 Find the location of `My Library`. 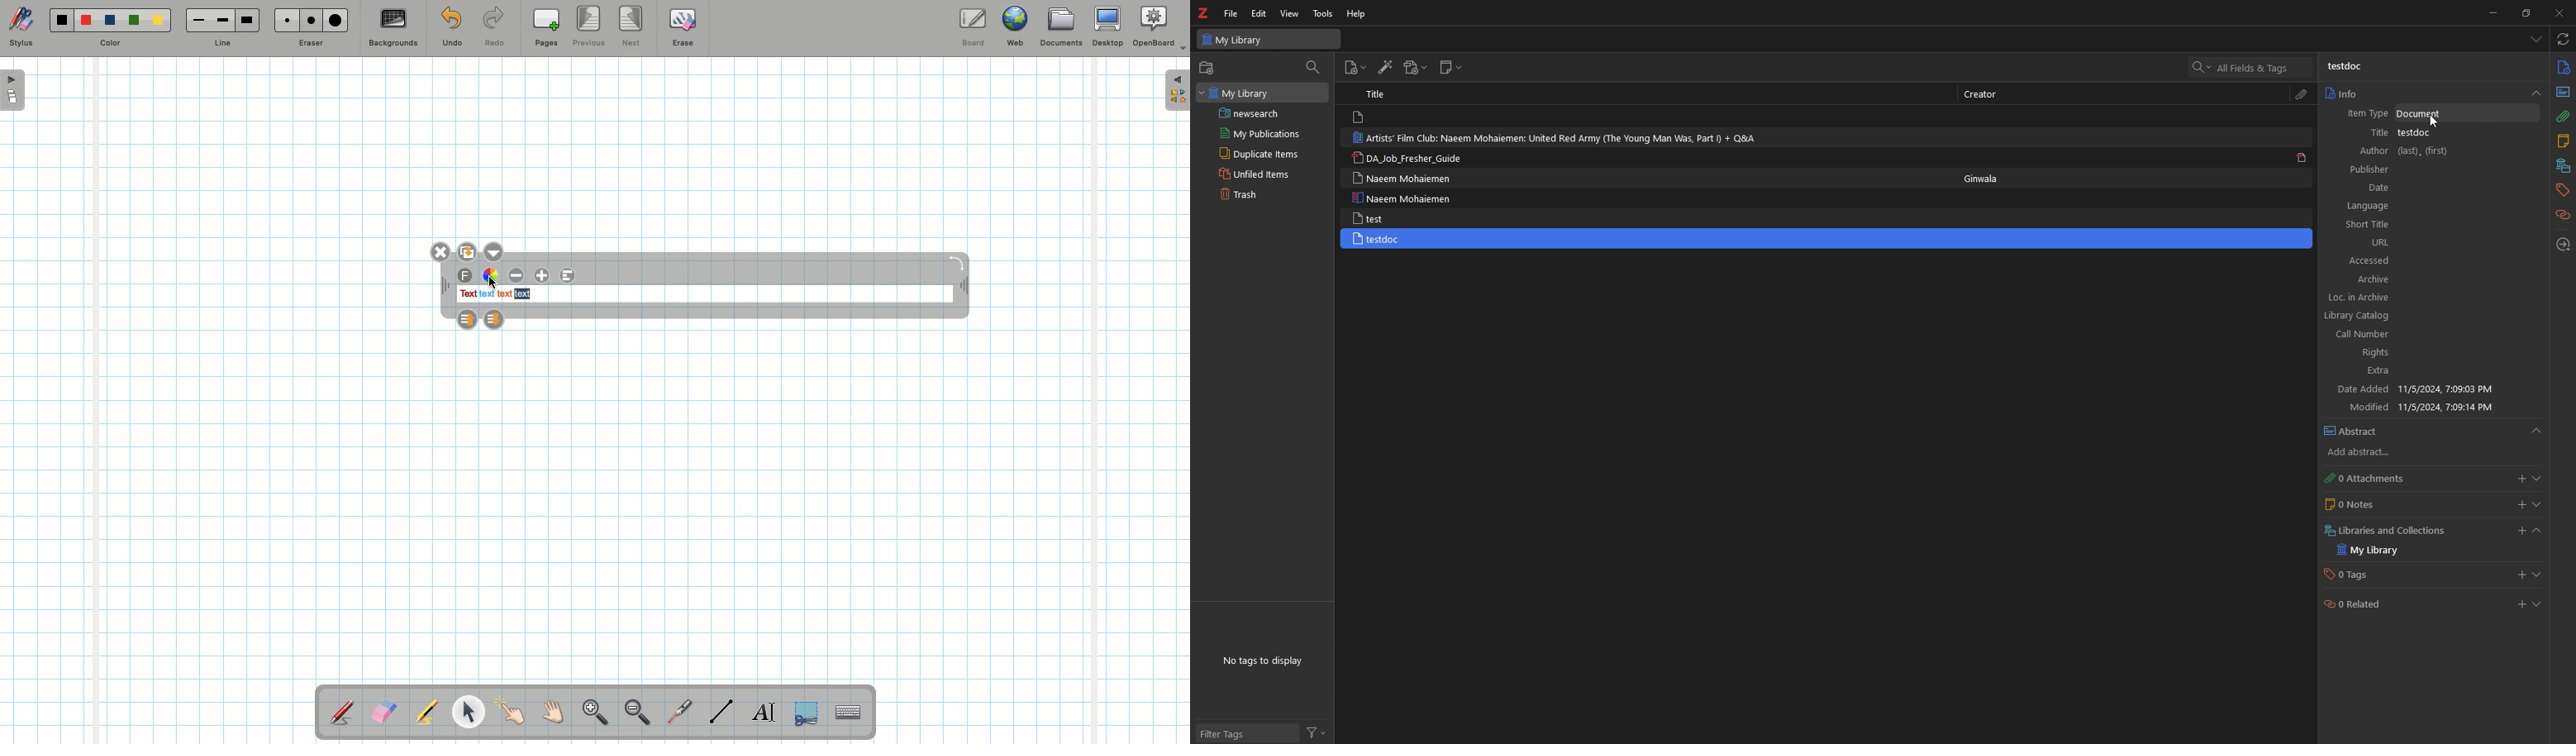

My Library is located at coordinates (1262, 93).